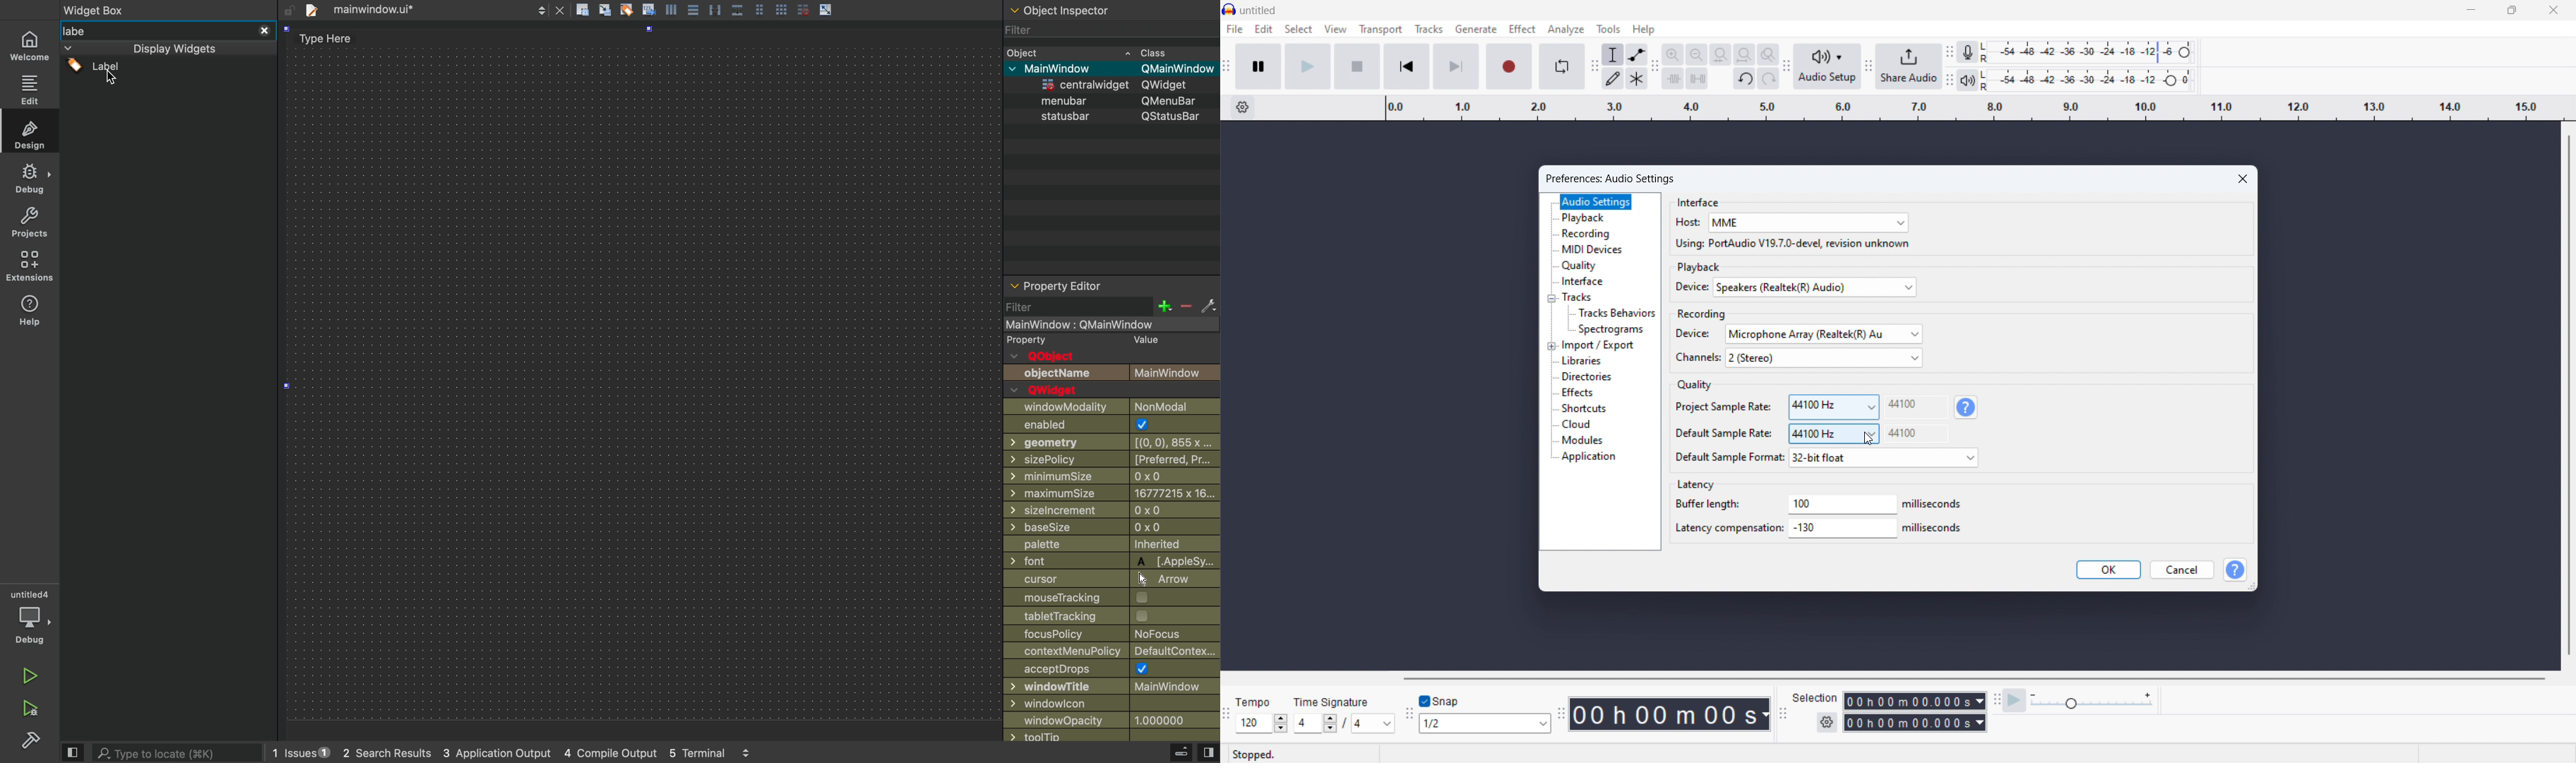 Image resolution: width=2576 pixels, height=784 pixels. Describe the element at coordinates (1577, 393) in the screenshot. I see `effects` at that location.